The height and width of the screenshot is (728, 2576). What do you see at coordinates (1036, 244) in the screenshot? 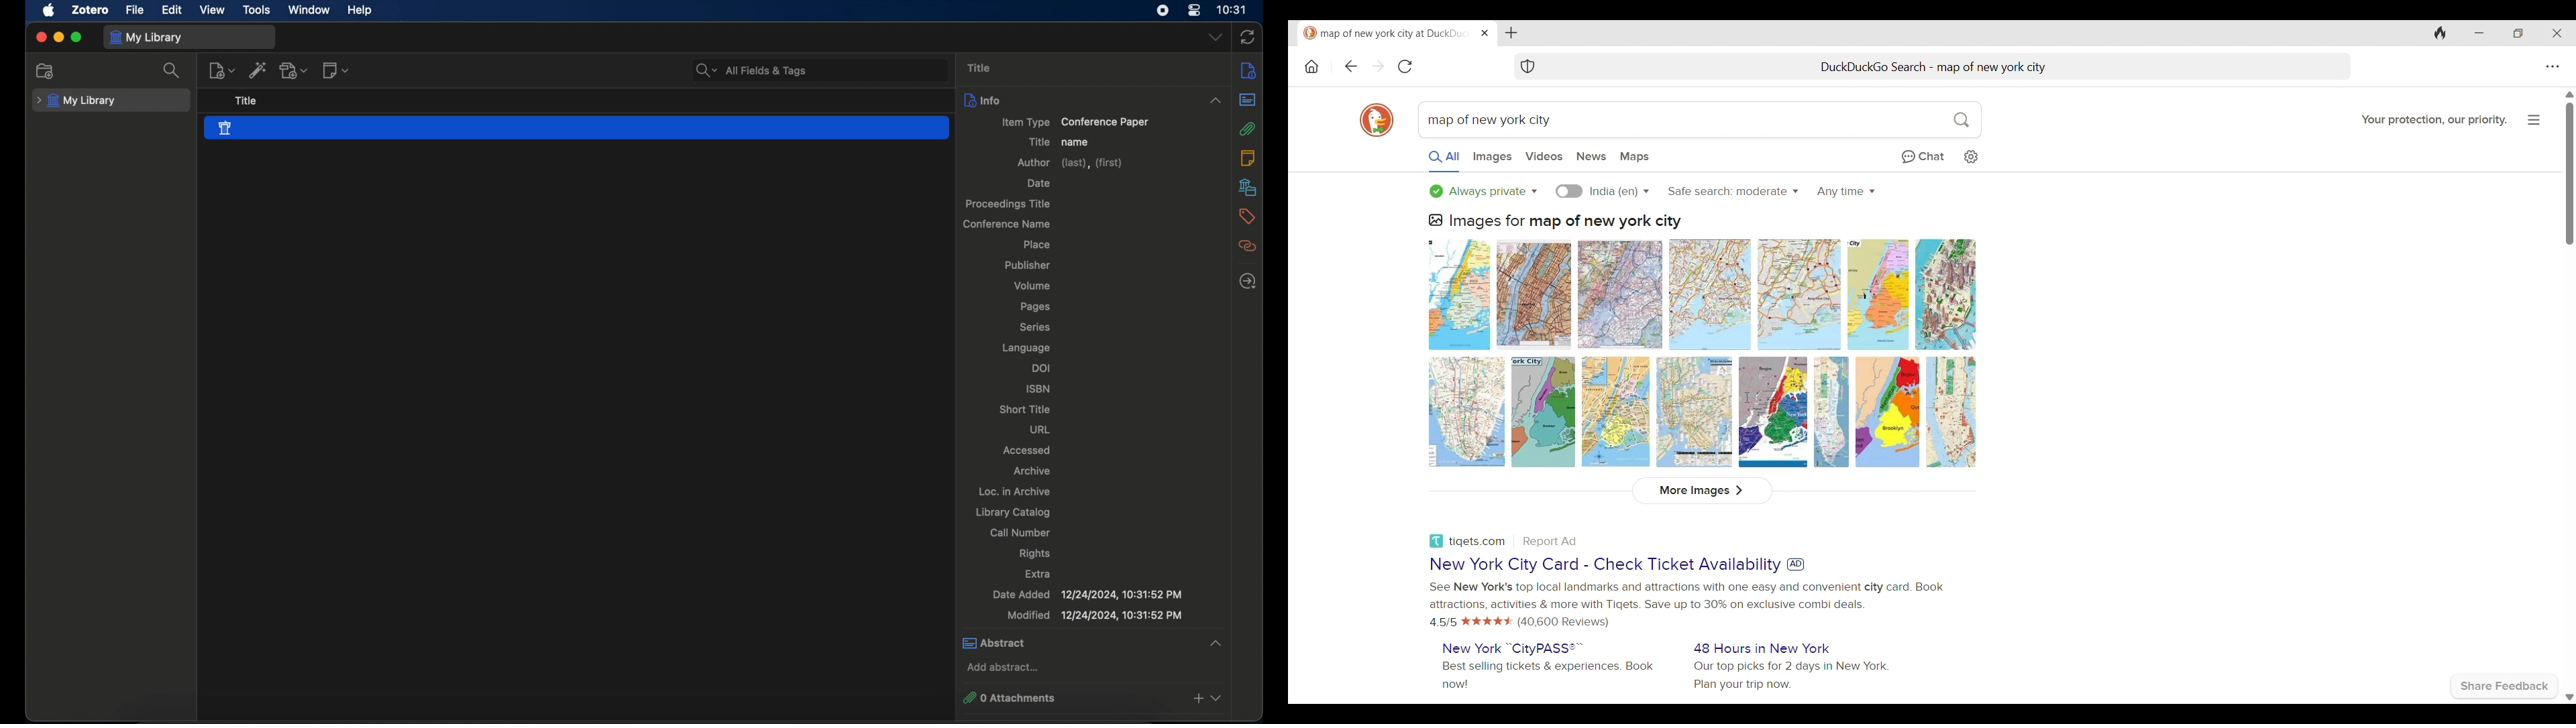
I see `place` at bounding box center [1036, 244].